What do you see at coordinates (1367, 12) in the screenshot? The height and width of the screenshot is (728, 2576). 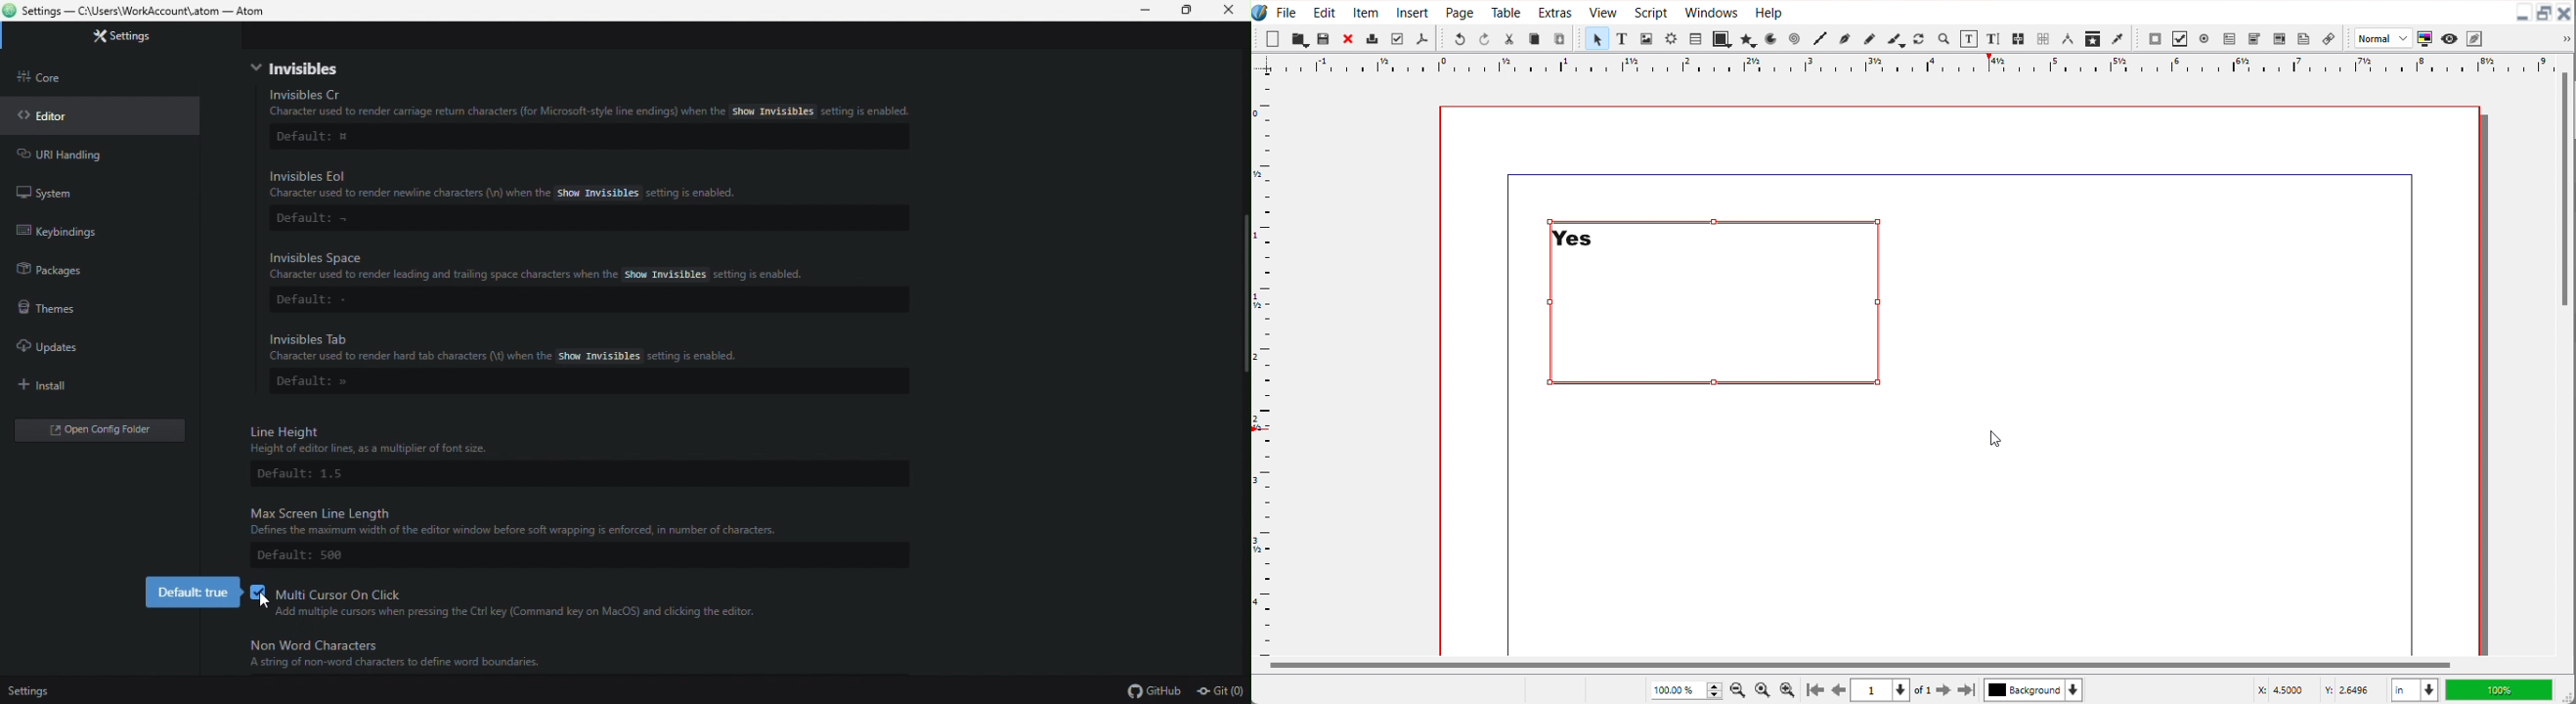 I see `Item` at bounding box center [1367, 12].